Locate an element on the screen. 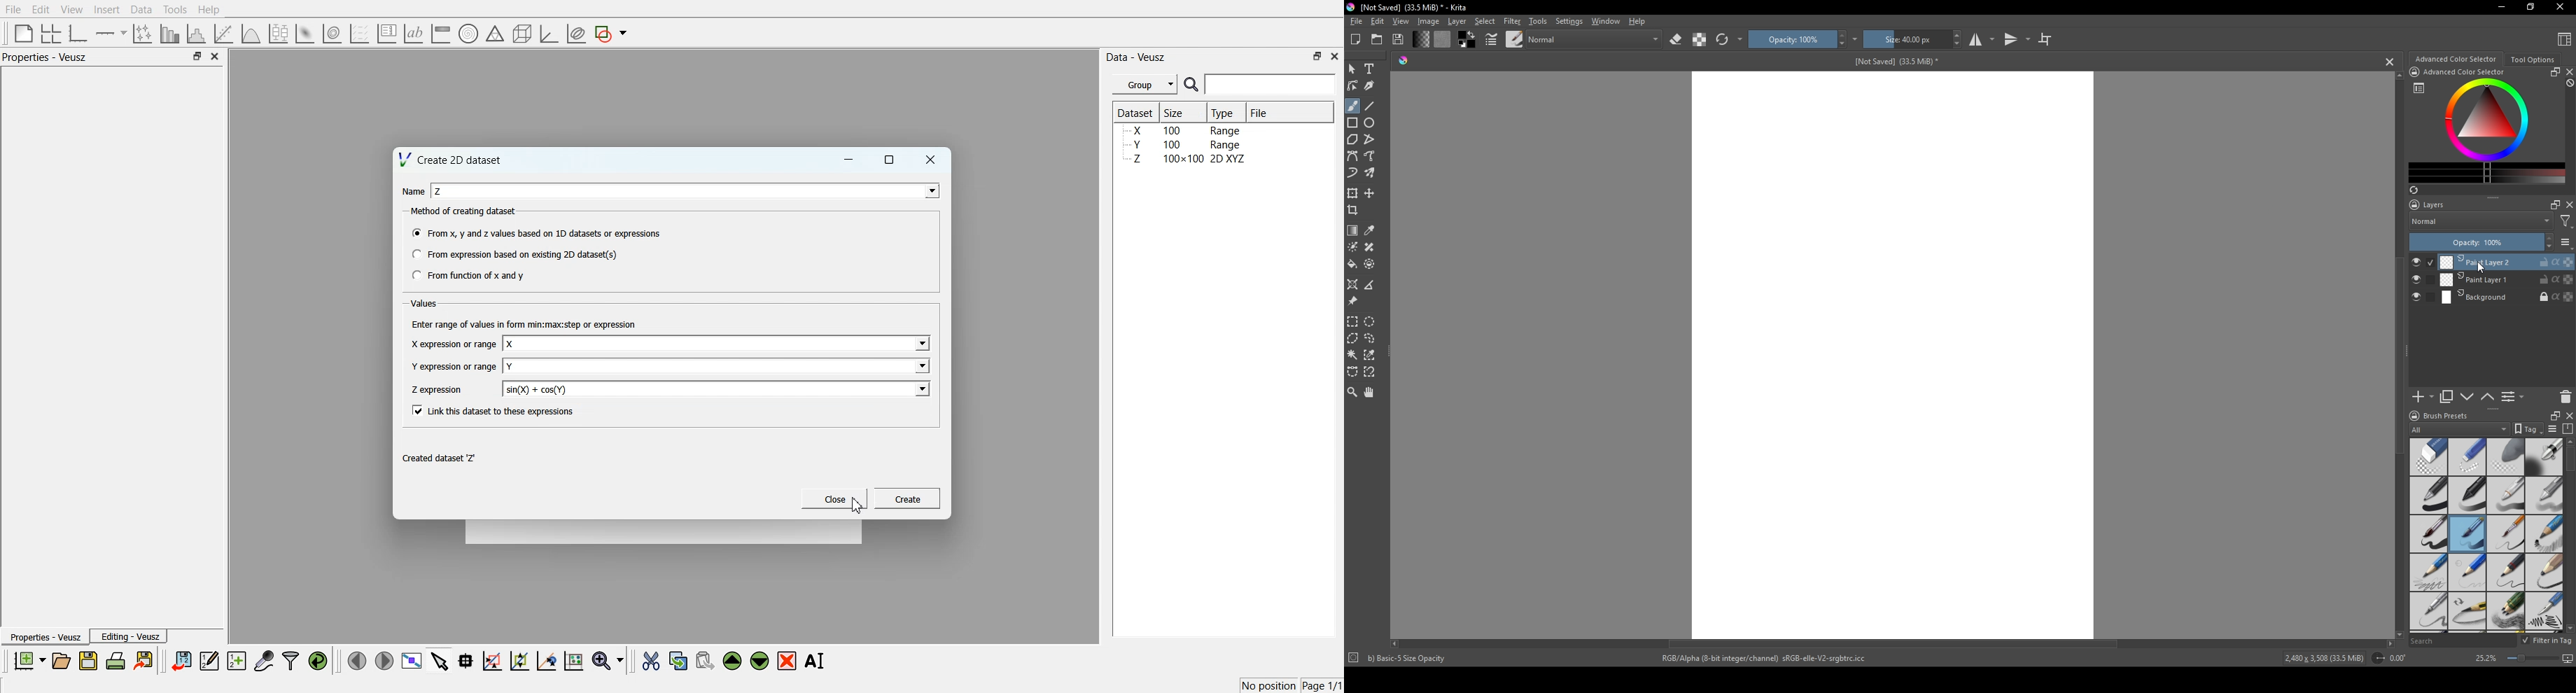 This screenshot has width=2576, height=700. Plot box plots is located at coordinates (279, 34).